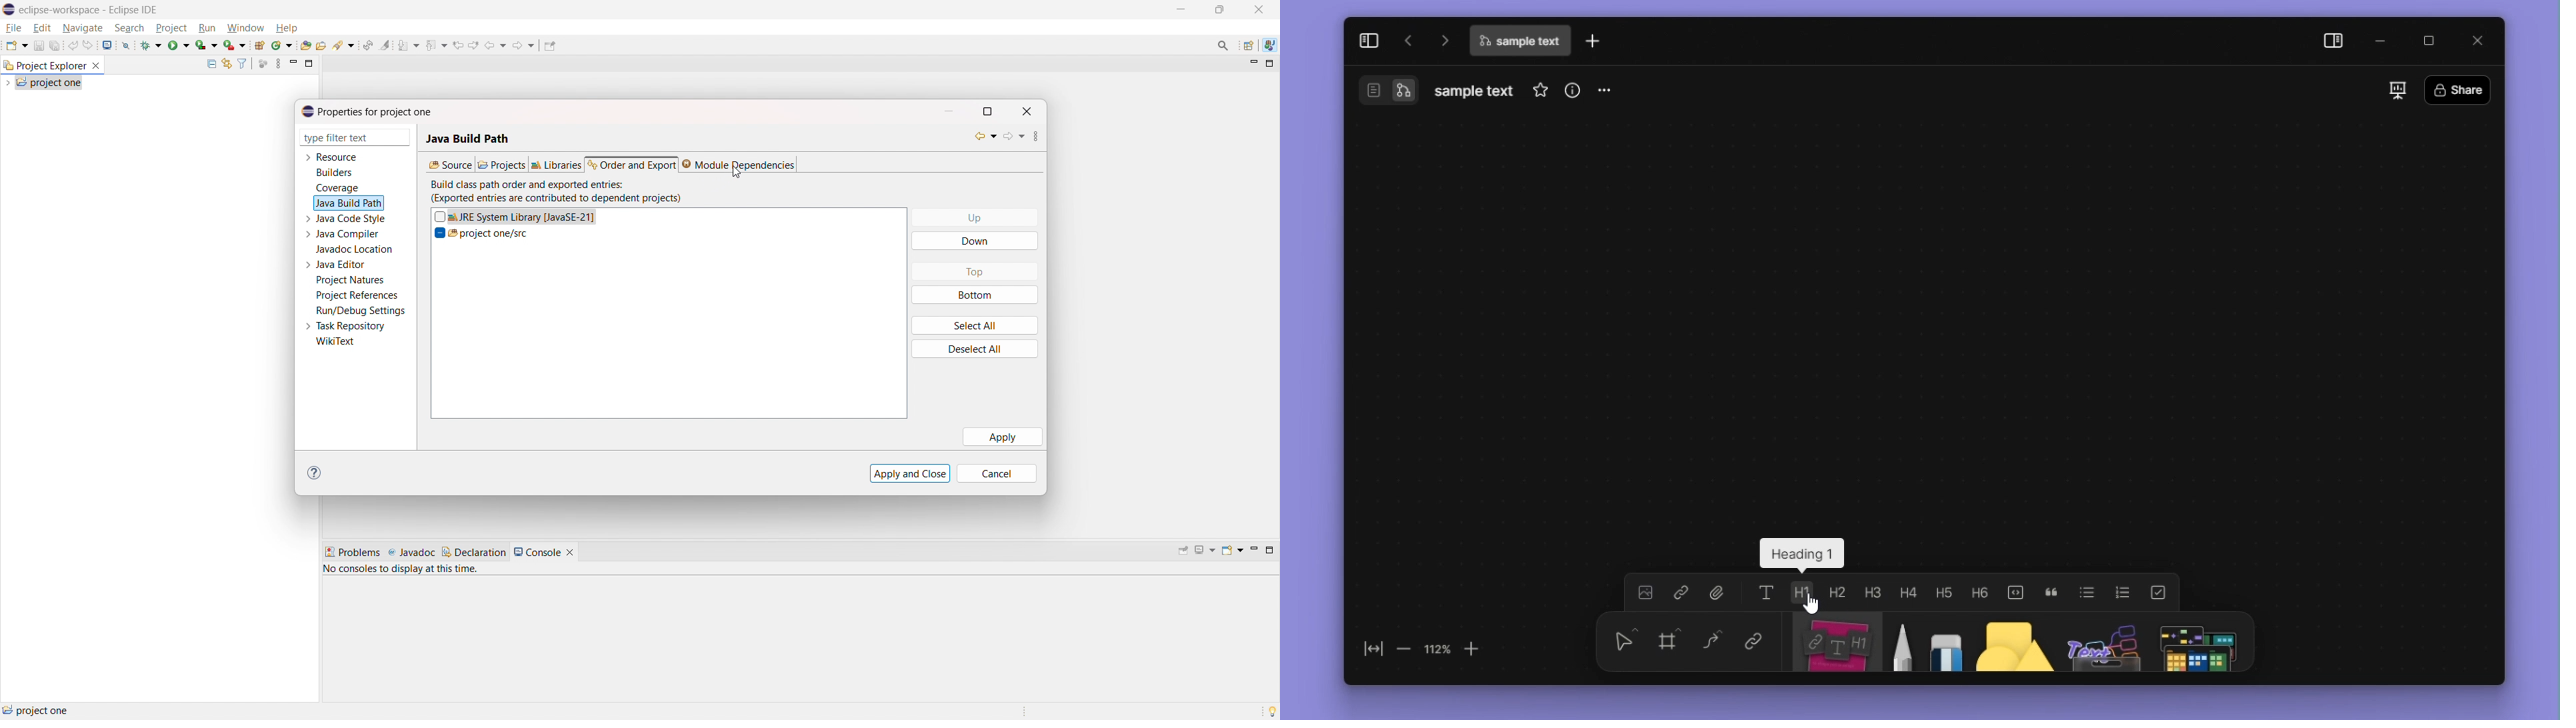 Image resolution: width=2576 pixels, height=728 pixels. What do you see at coordinates (1374, 649) in the screenshot?
I see `fit to screen` at bounding box center [1374, 649].